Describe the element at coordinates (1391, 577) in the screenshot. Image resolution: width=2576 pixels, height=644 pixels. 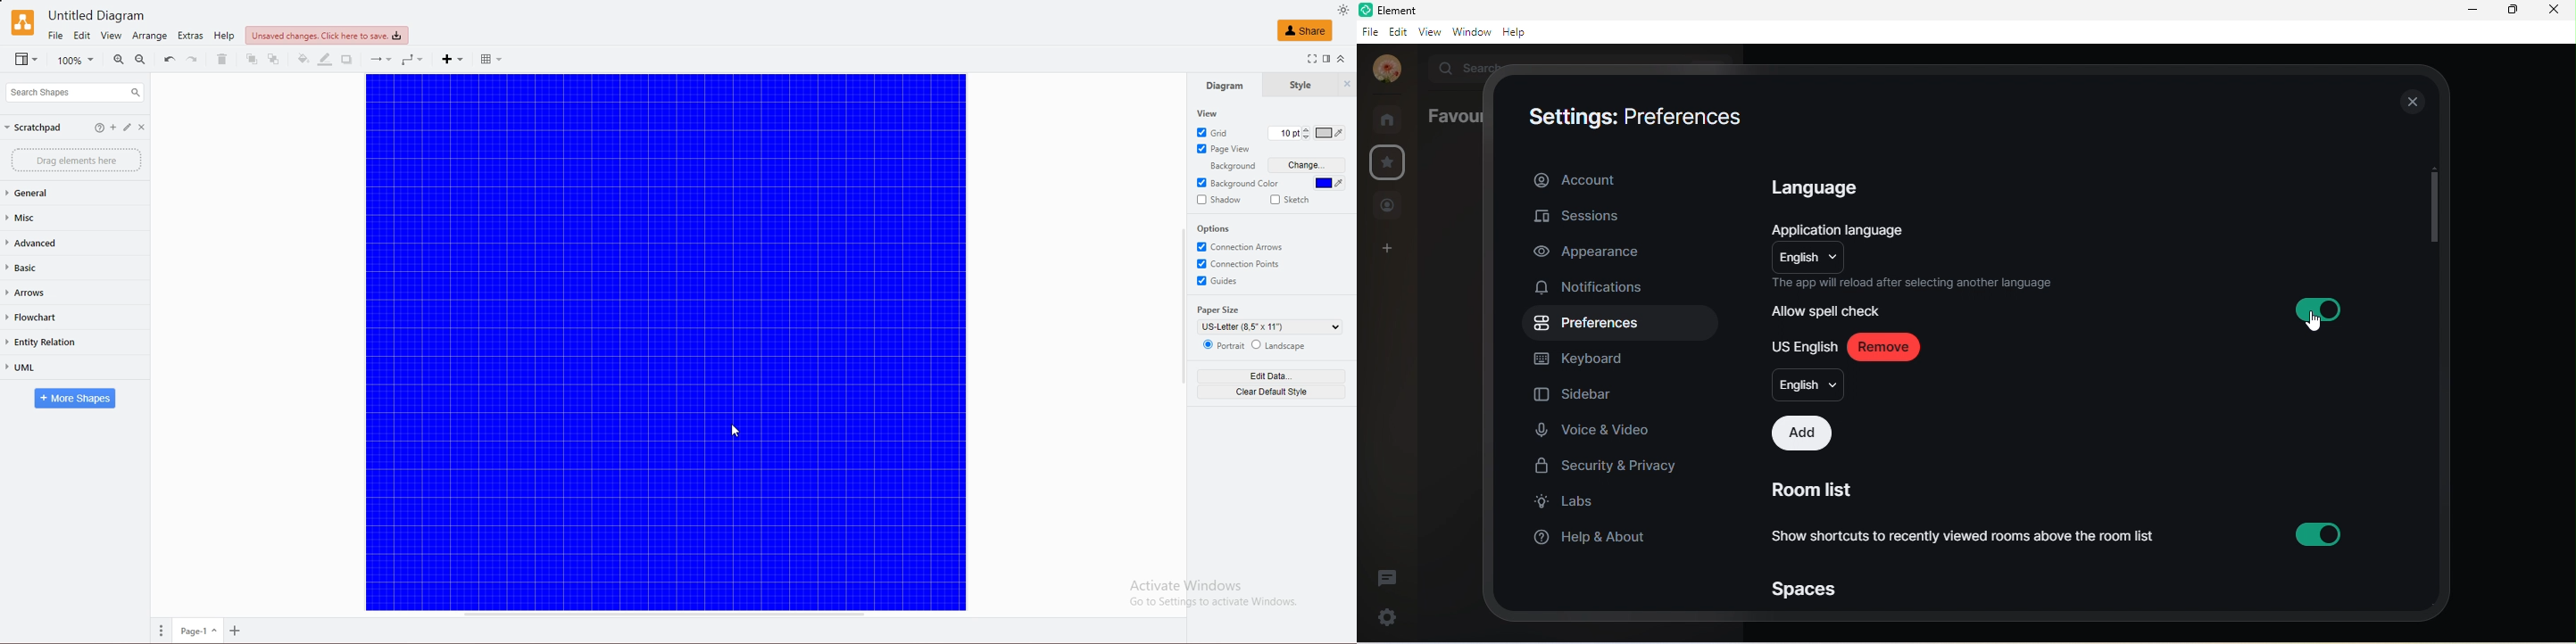
I see `threads` at that location.